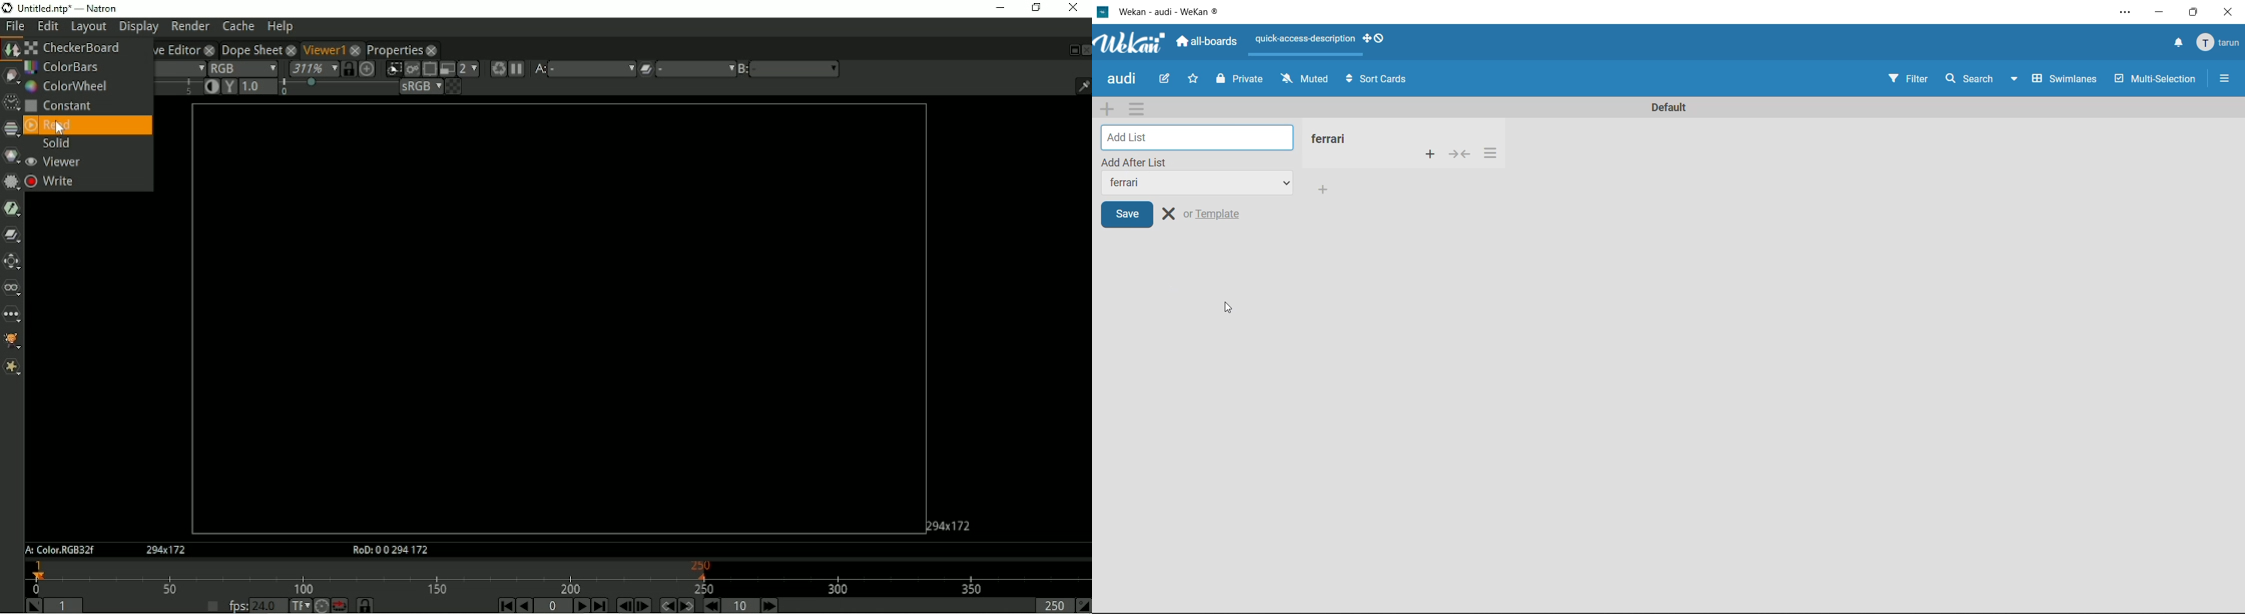  I want to click on all boards, so click(1206, 41).